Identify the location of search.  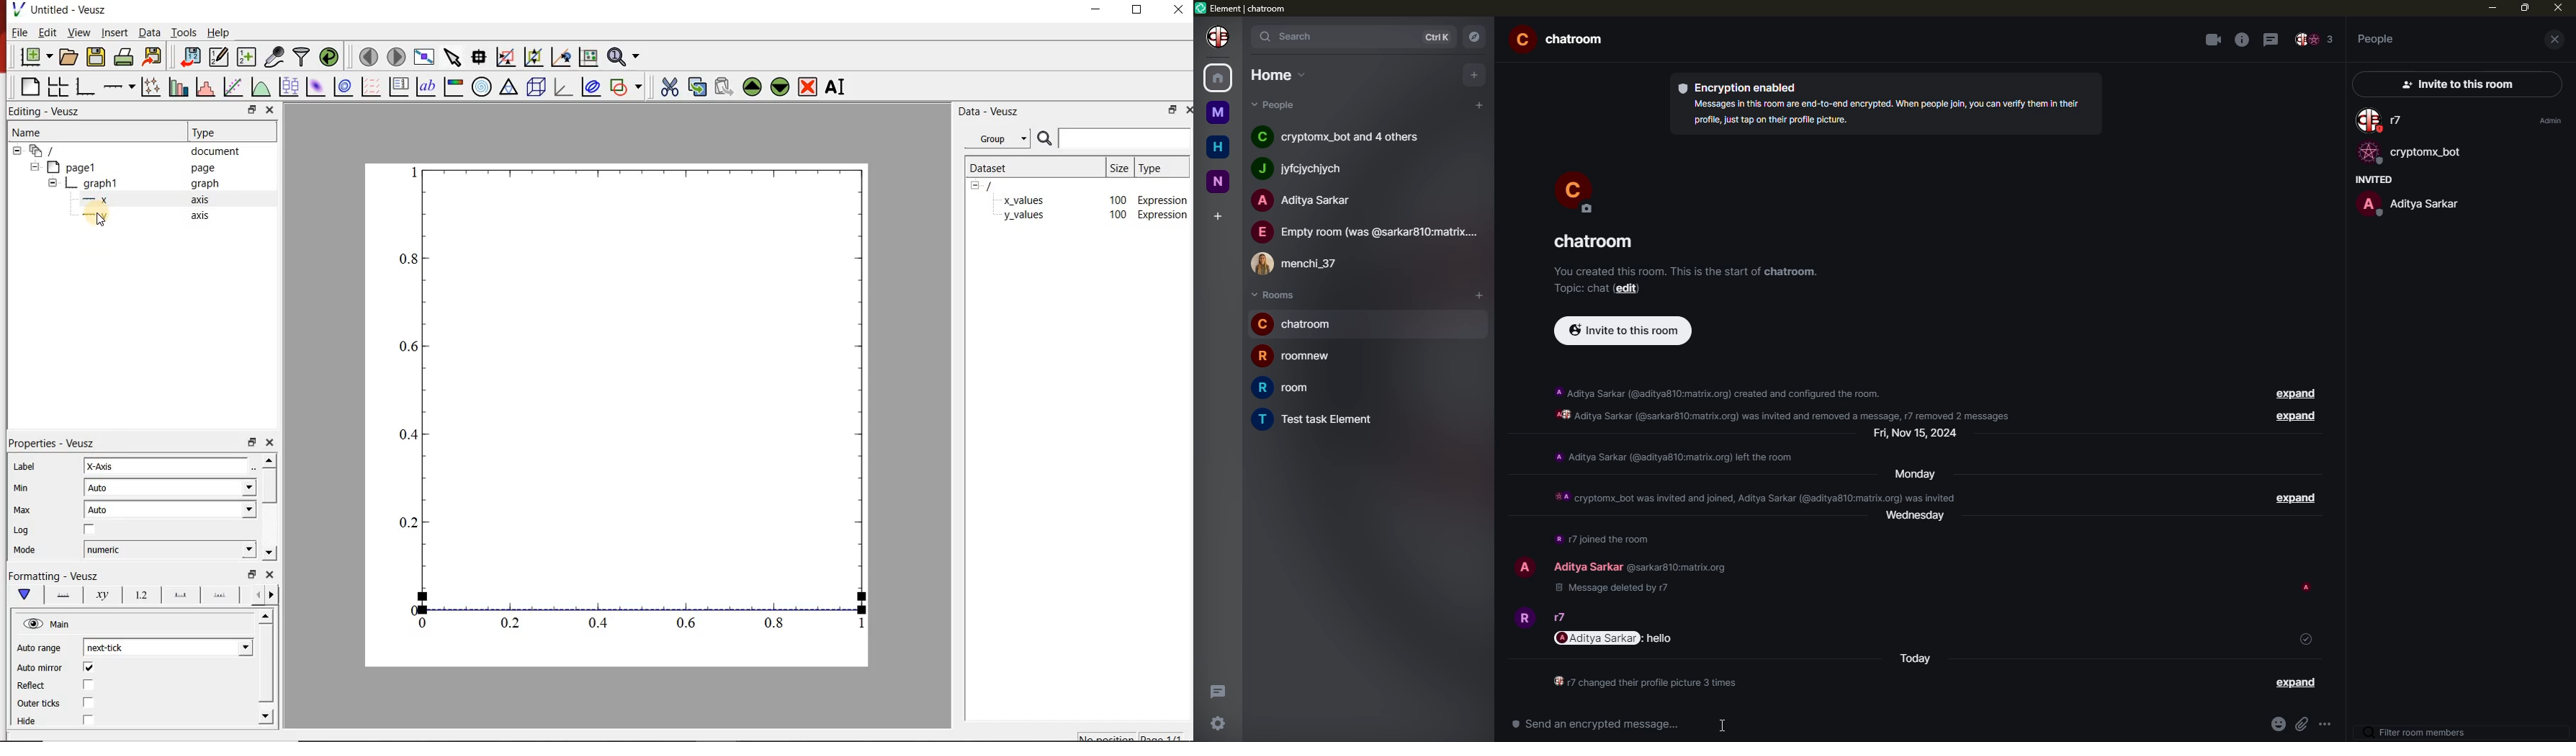
(1293, 35).